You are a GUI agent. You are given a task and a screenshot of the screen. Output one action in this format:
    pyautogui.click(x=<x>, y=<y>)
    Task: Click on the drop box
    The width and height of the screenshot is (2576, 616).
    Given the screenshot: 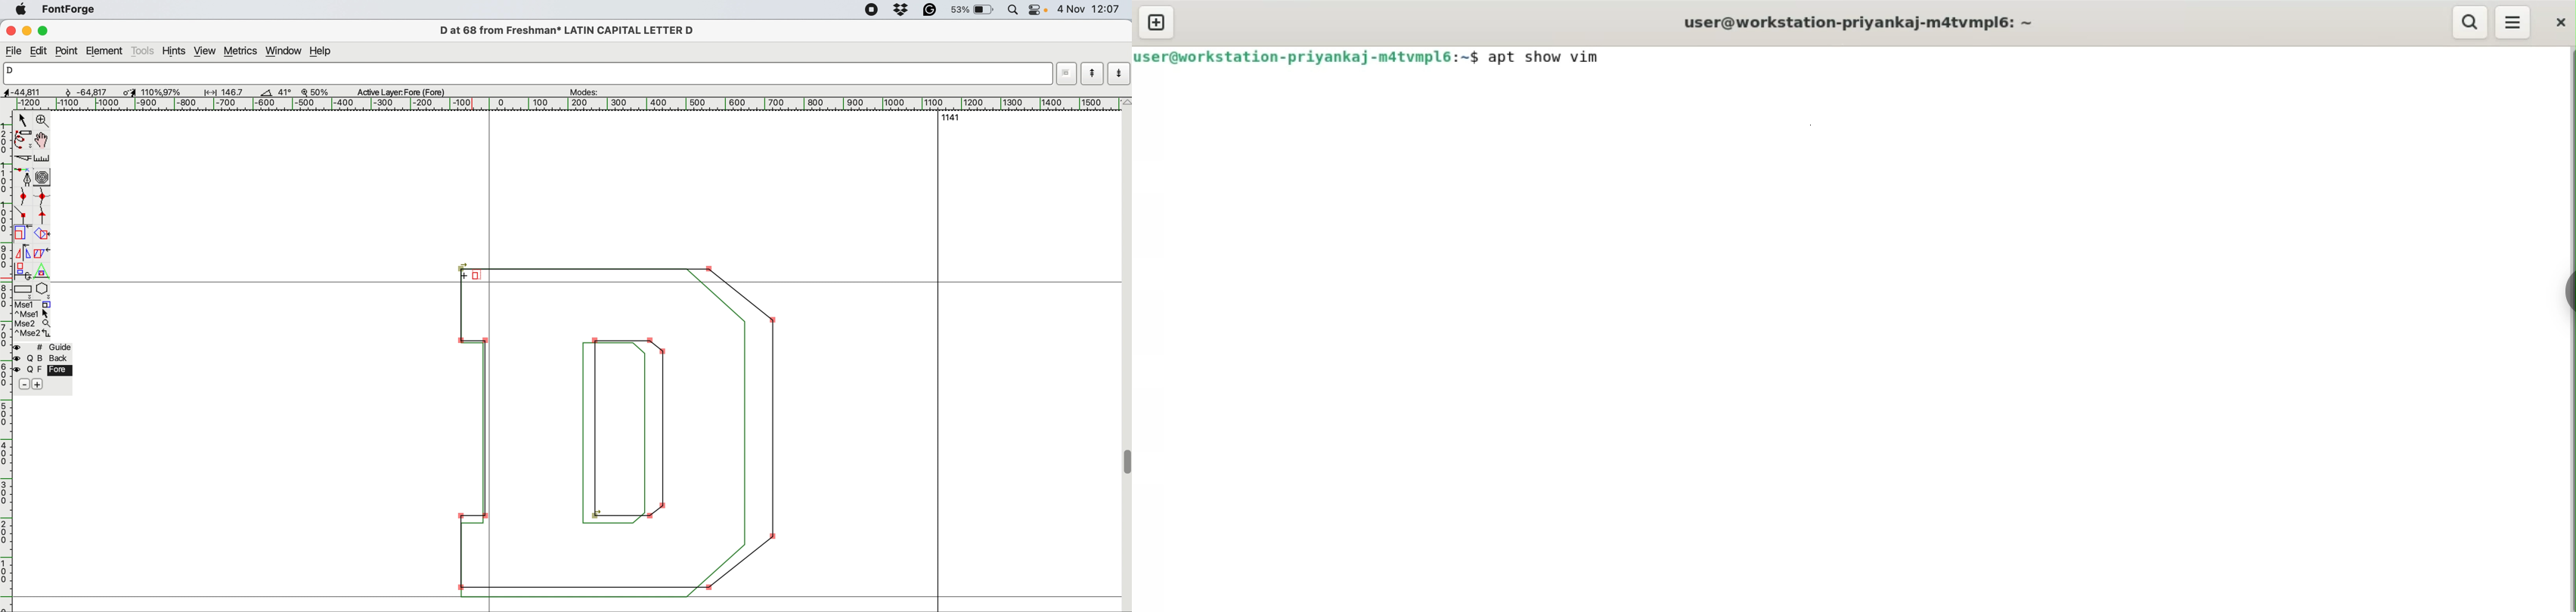 What is the action you would take?
    pyautogui.click(x=904, y=11)
    